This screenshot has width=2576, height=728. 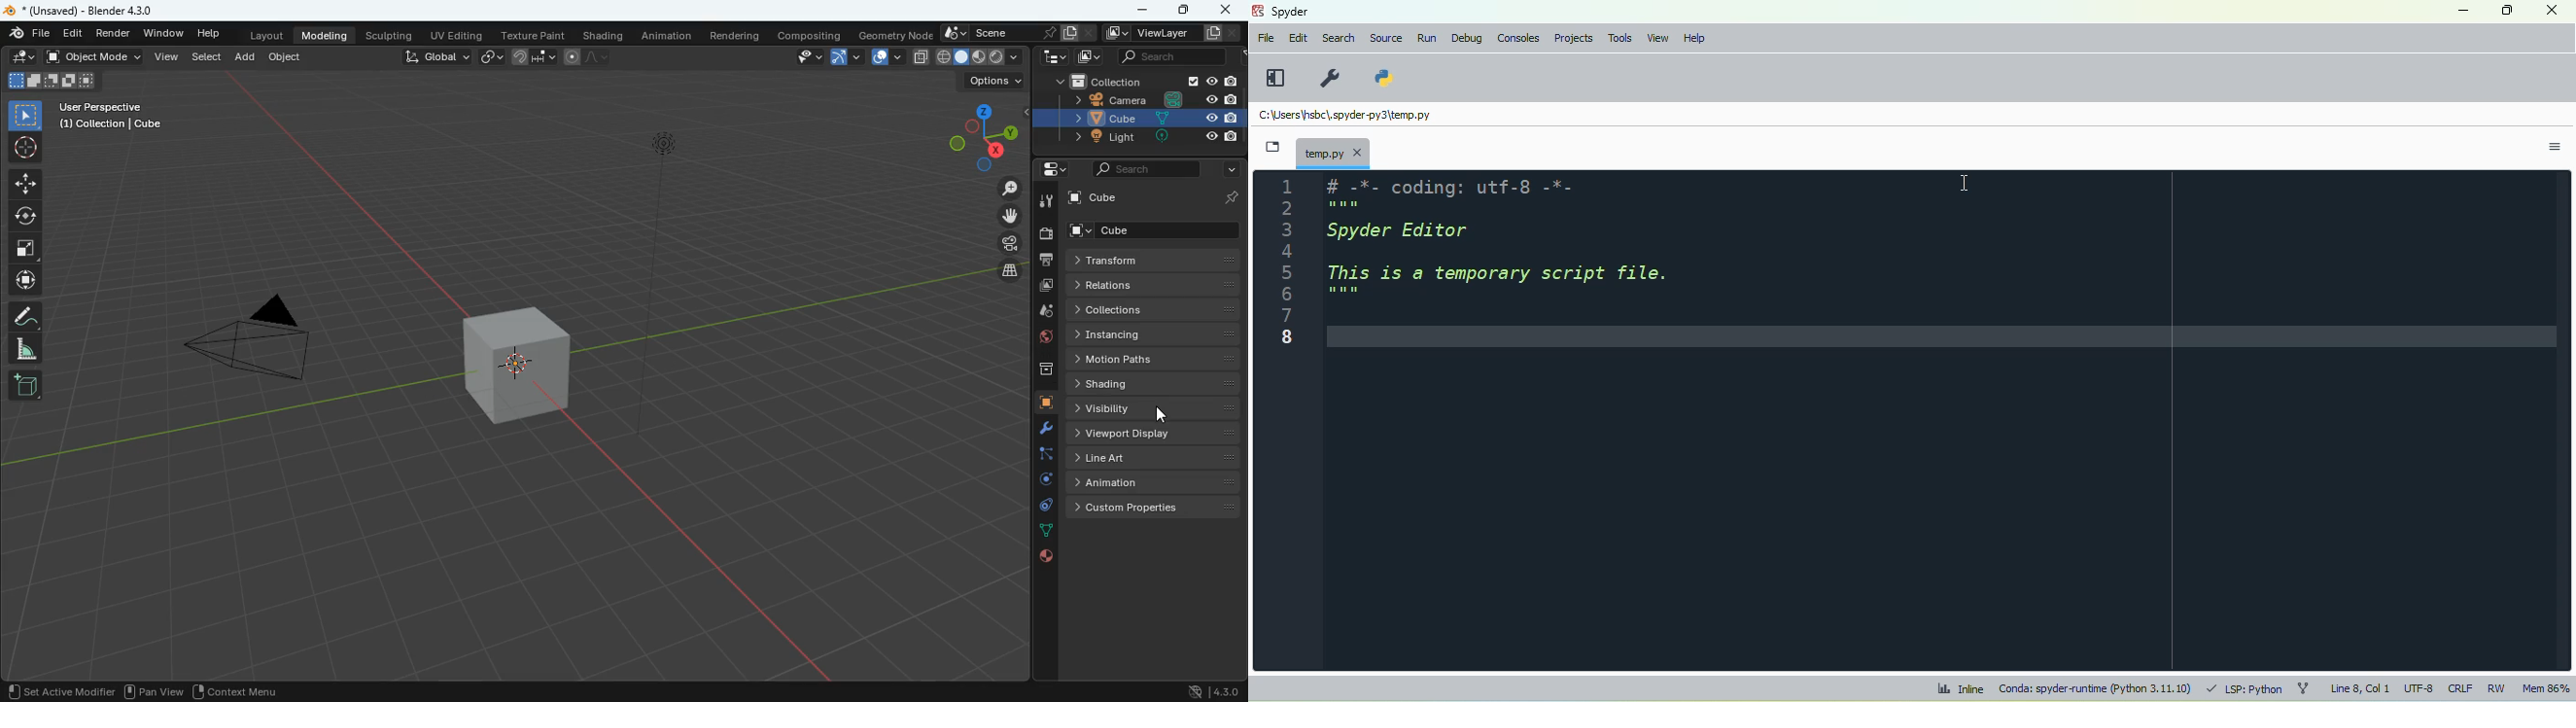 What do you see at coordinates (1037, 369) in the screenshot?
I see `archive` at bounding box center [1037, 369].